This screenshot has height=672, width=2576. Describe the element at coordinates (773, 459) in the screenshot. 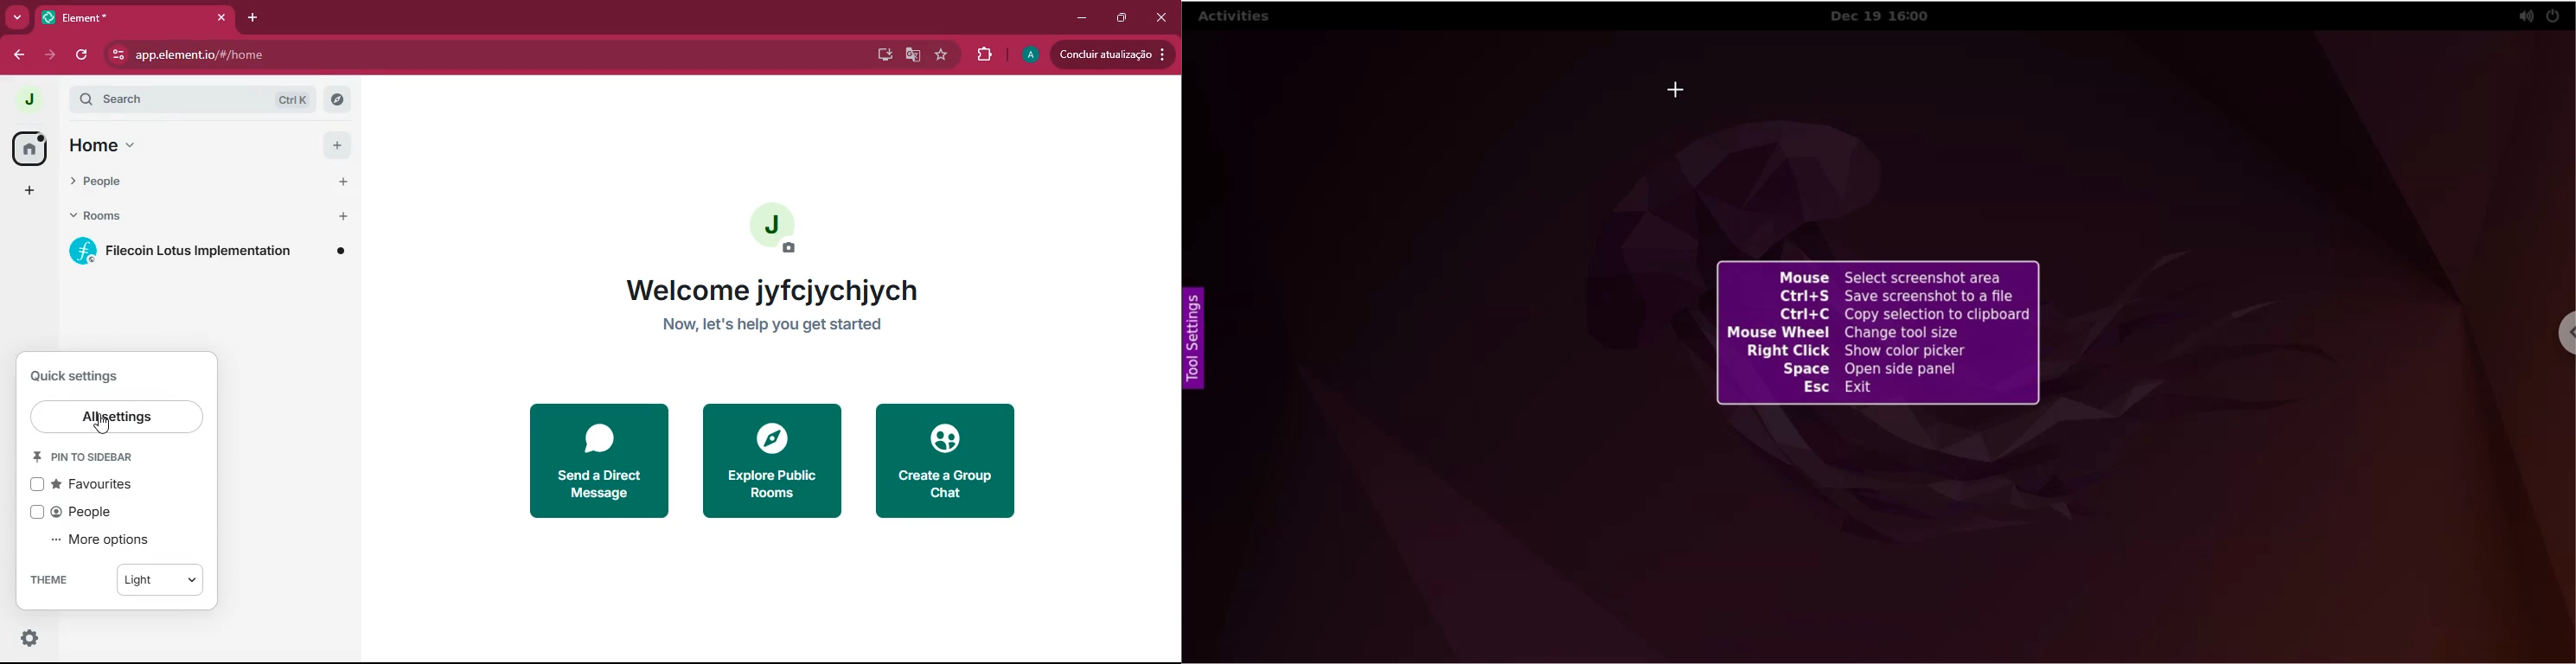

I see `explore public rooms` at that location.